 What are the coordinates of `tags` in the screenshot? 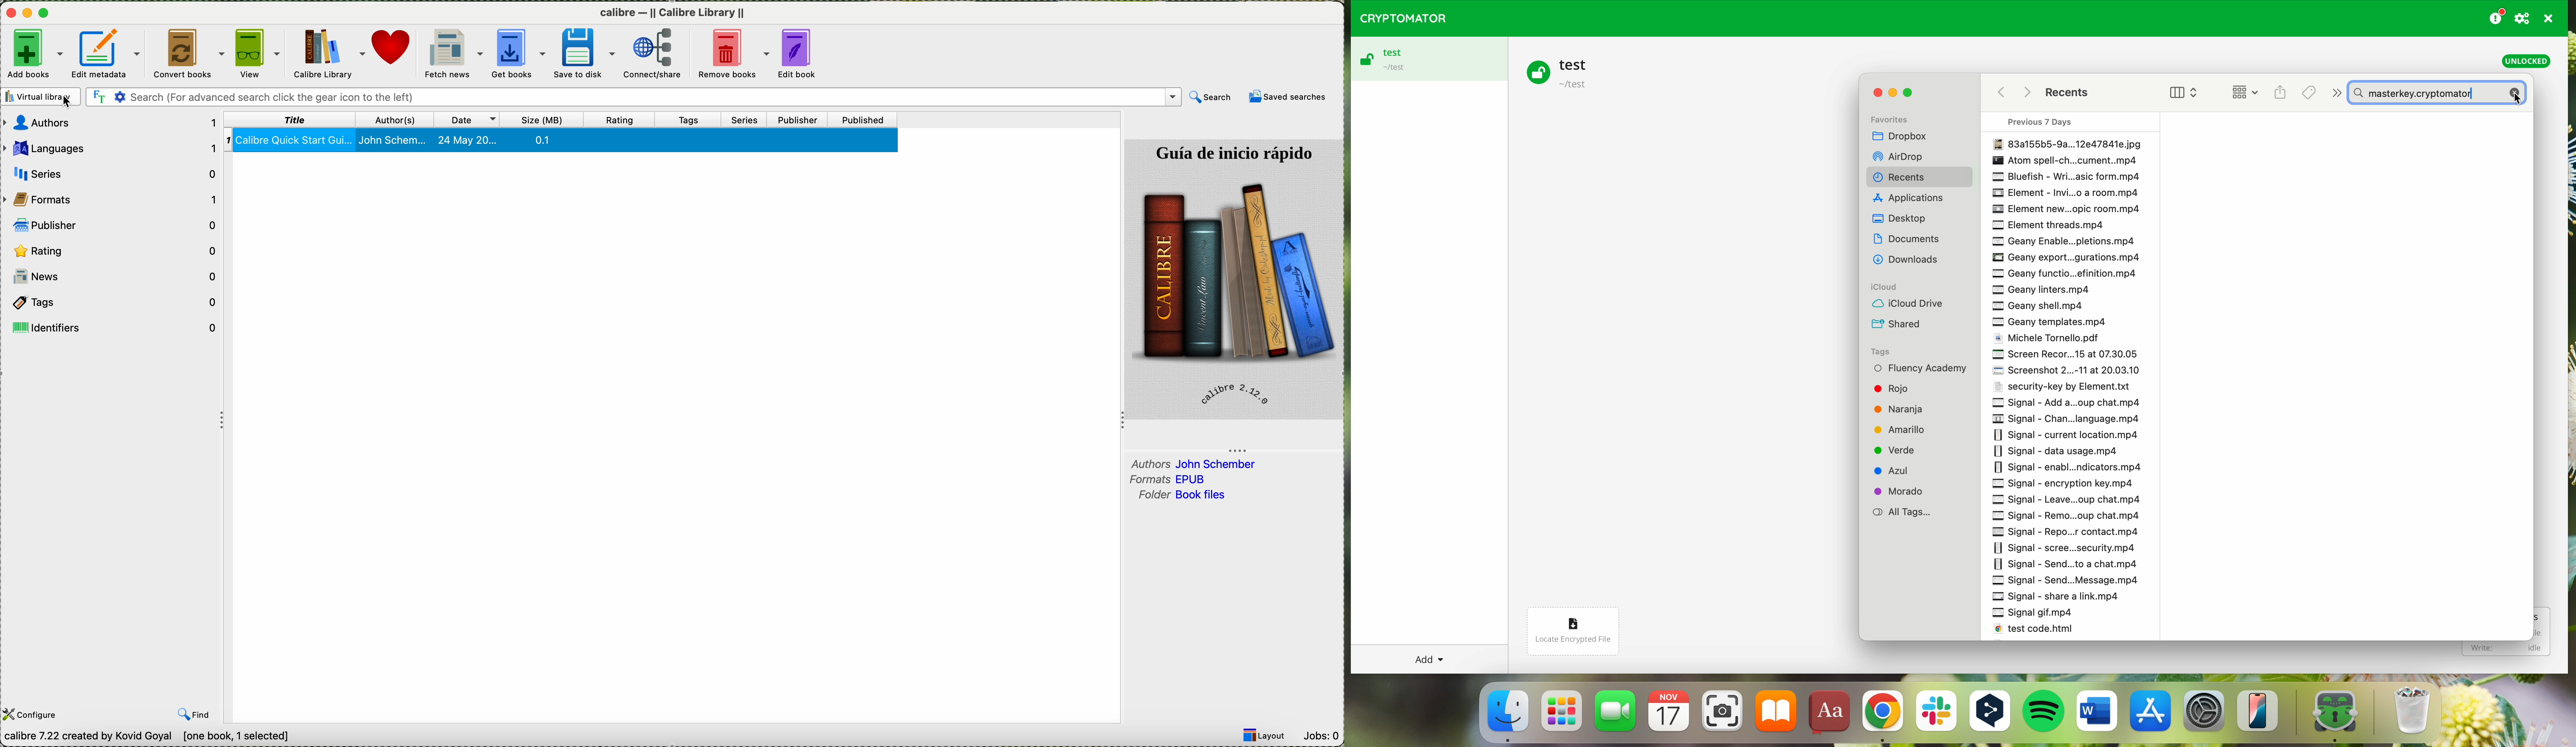 It's located at (115, 303).